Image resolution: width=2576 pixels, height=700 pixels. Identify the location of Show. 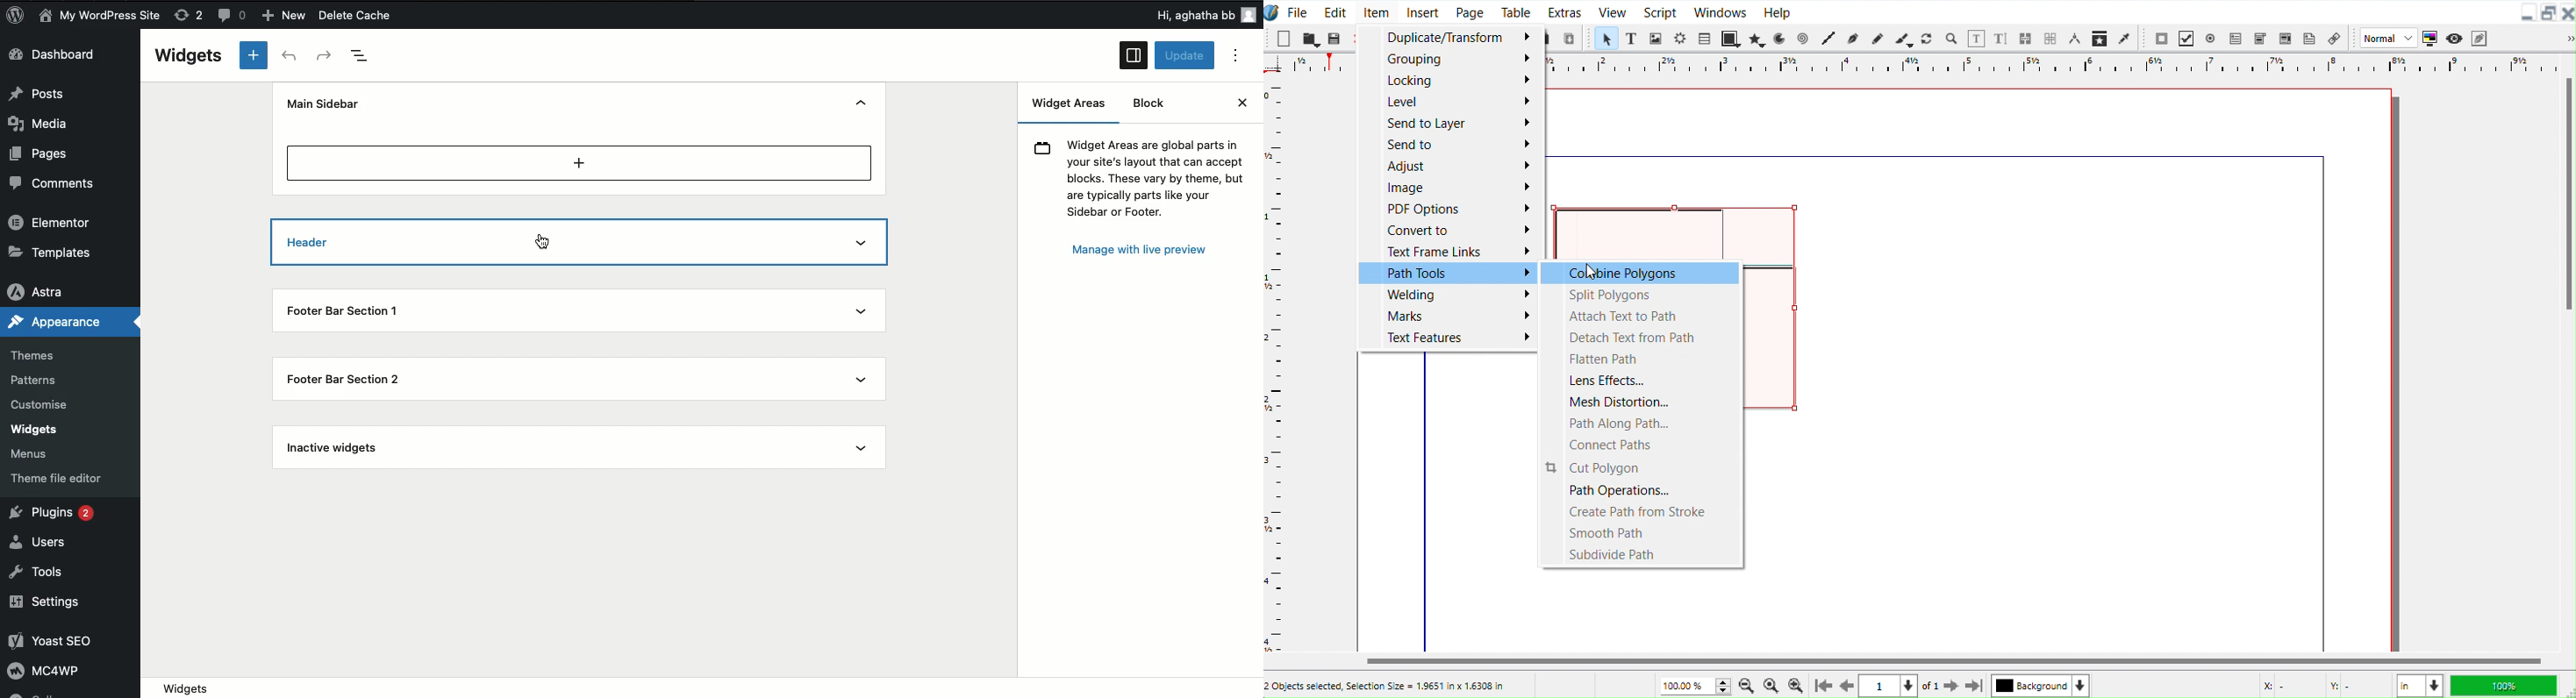
(864, 345).